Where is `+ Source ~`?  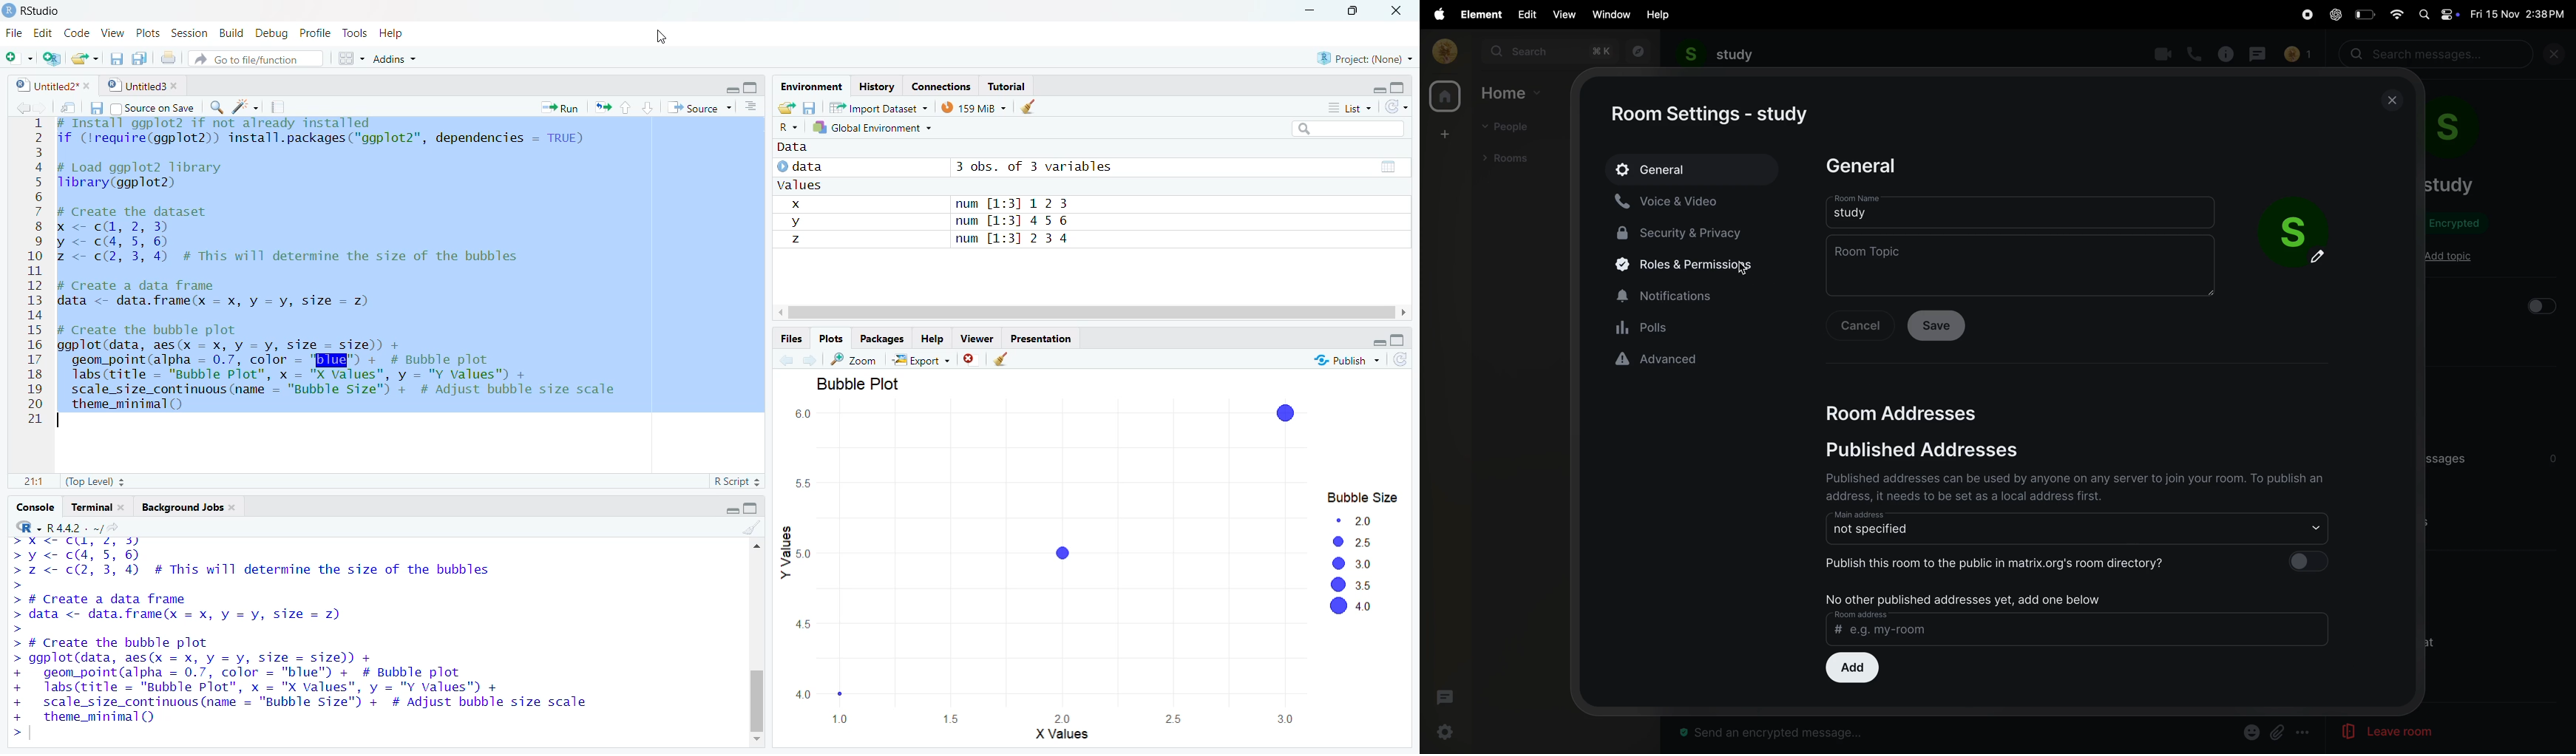
+ Source ~ is located at coordinates (697, 108).